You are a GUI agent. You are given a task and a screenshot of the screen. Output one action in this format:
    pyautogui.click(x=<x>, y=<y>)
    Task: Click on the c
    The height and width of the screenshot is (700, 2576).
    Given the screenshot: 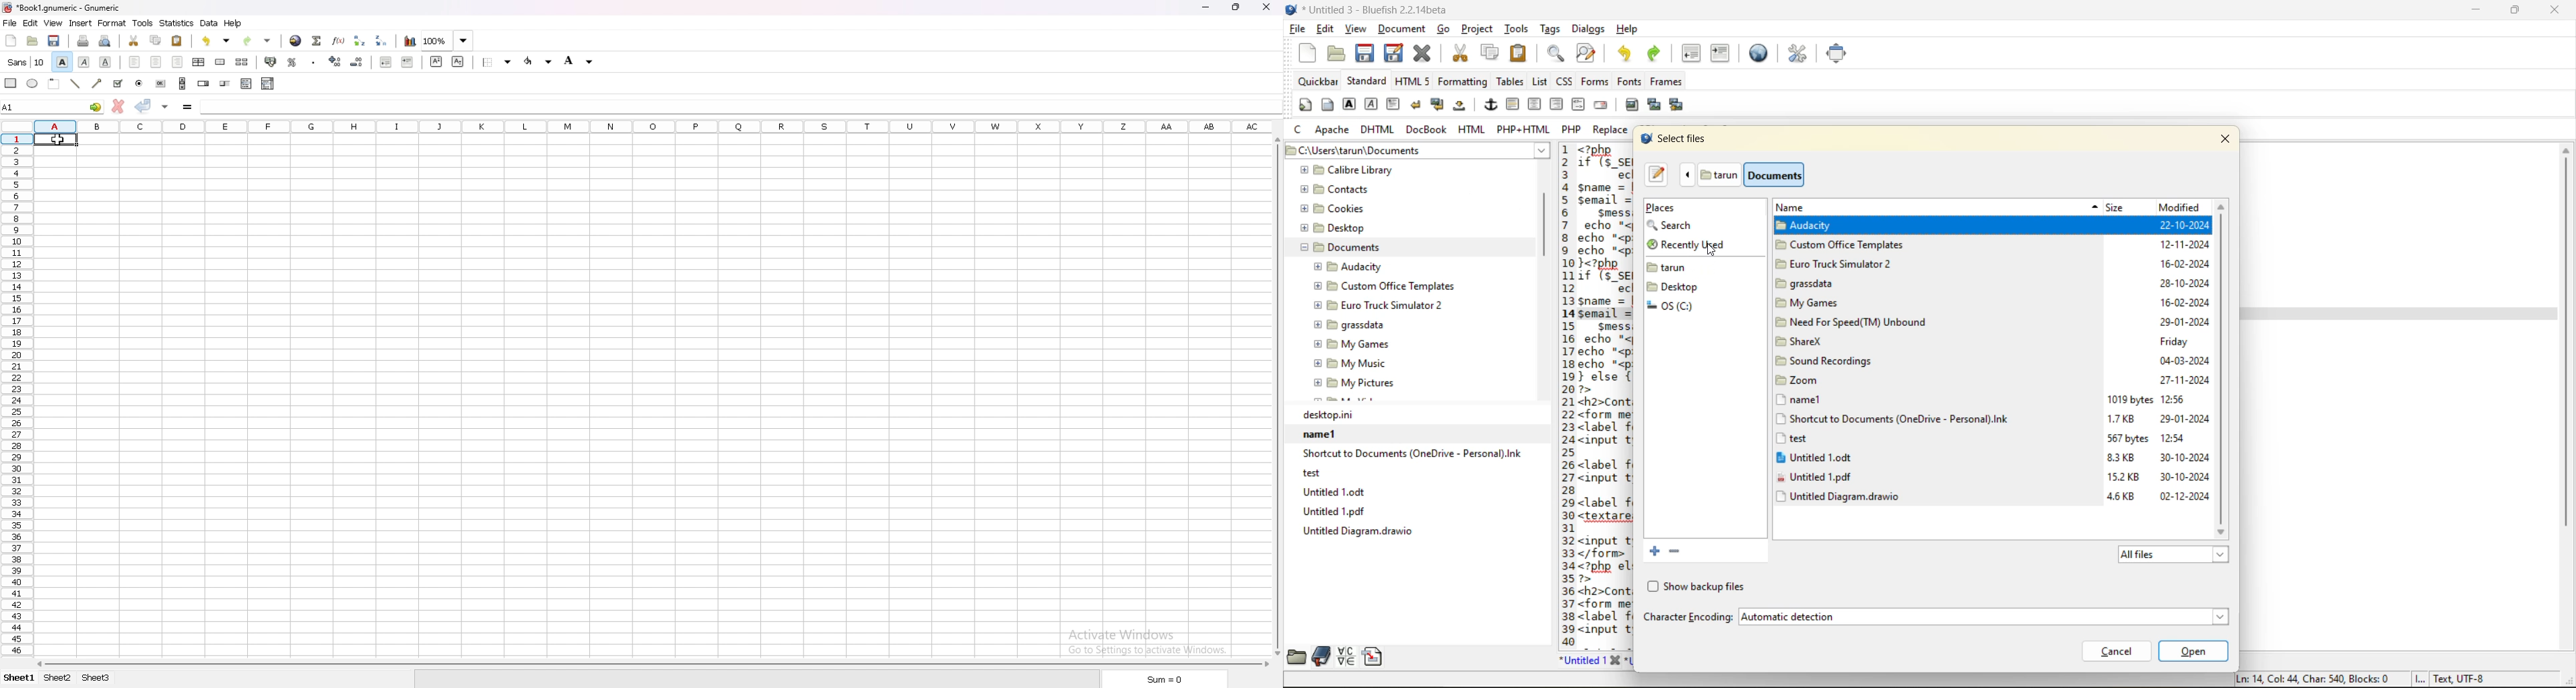 What is the action you would take?
    pyautogui.click(x=1300, y=131)
    